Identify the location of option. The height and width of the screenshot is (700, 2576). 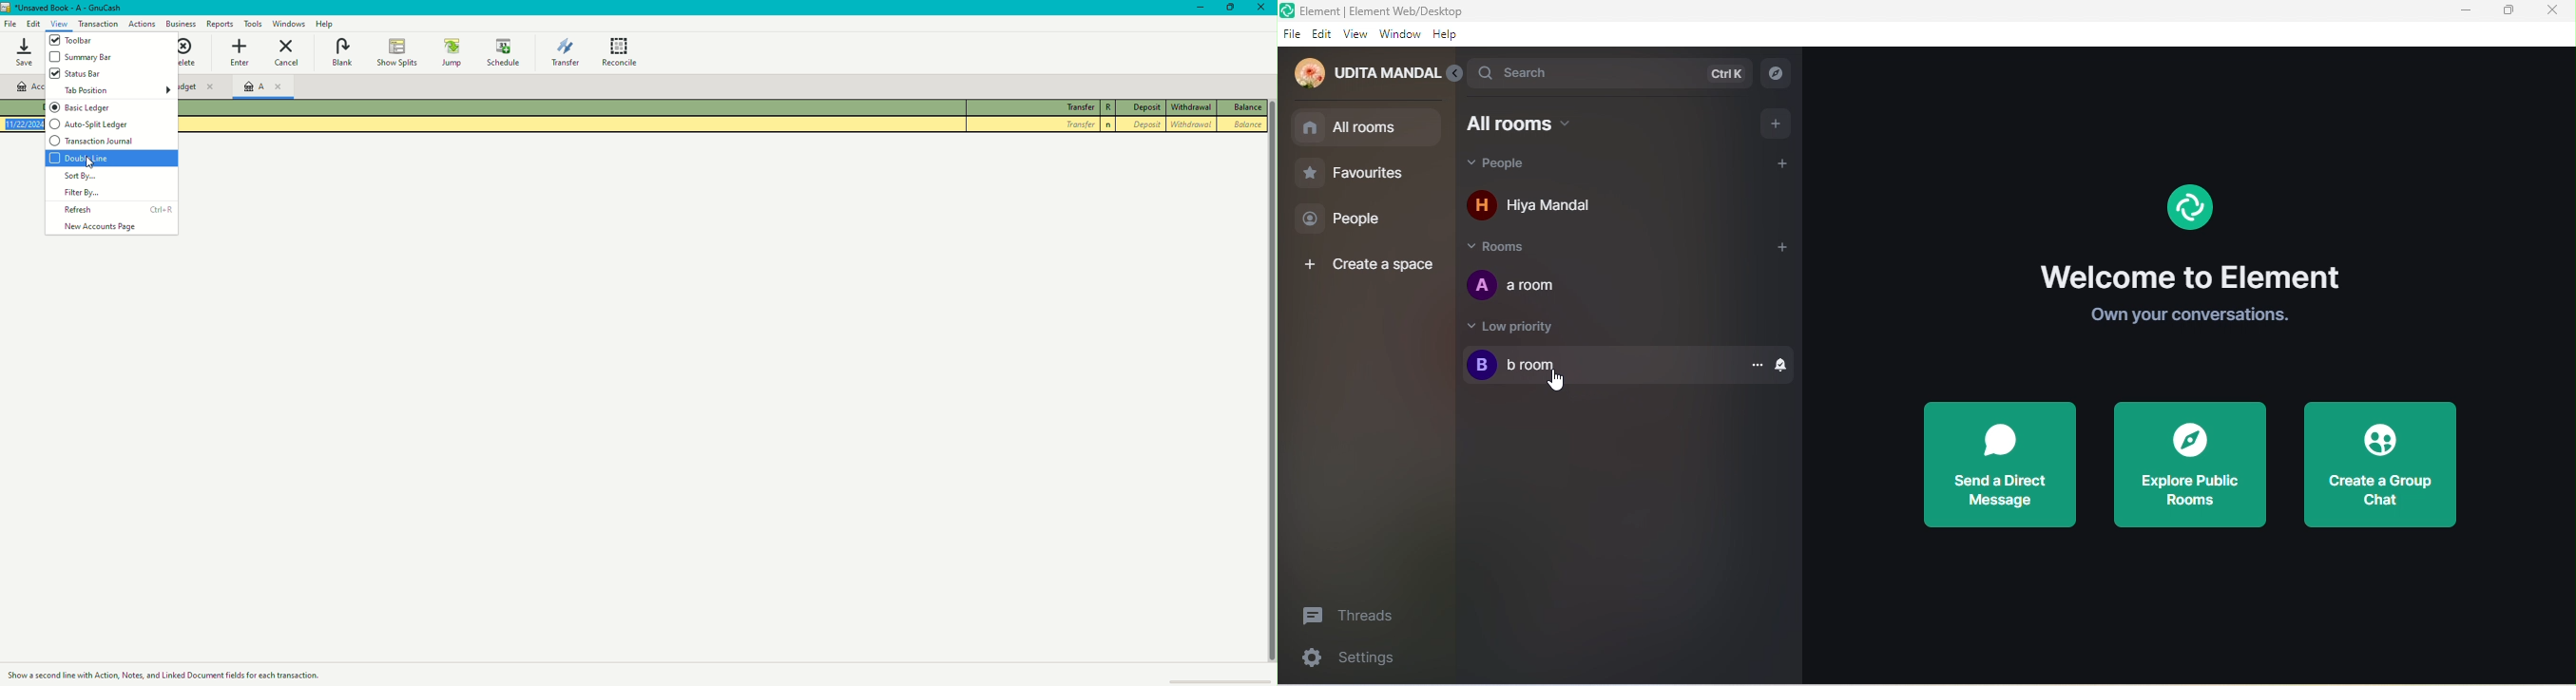
(1759, 365).